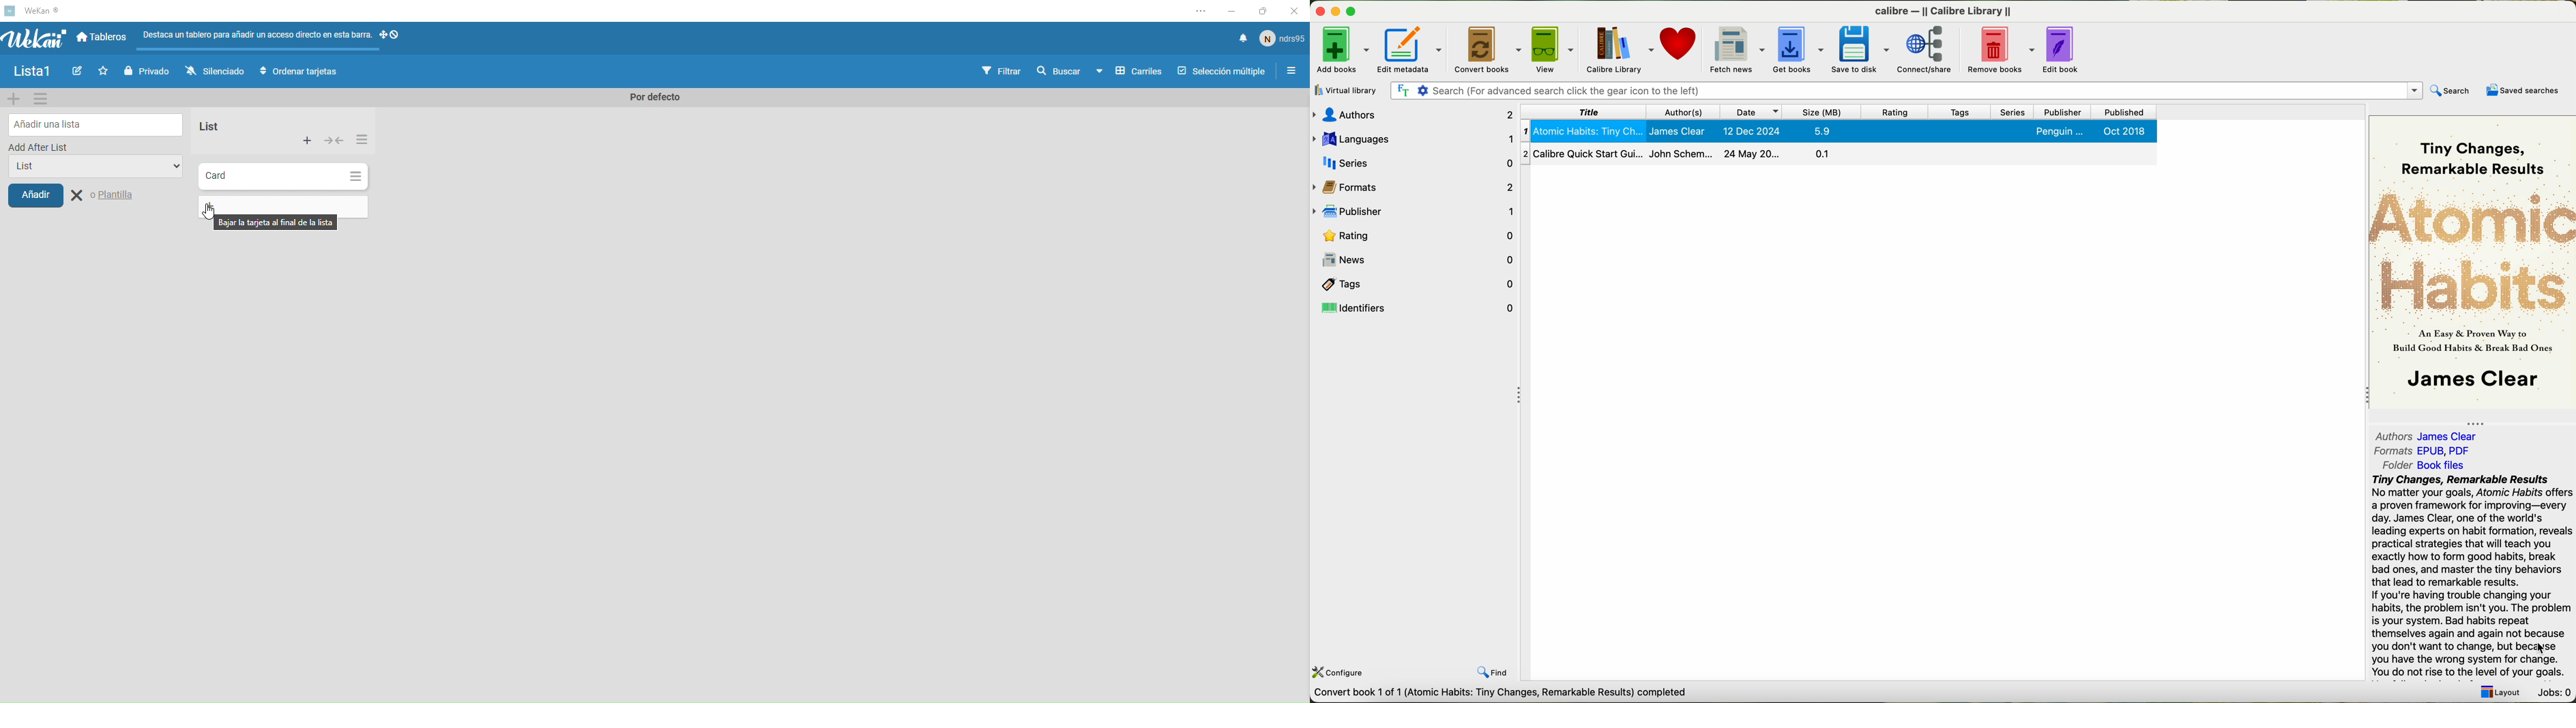 The height and width of the screenshot is (728, 2576). Describe the element at coordinates (1584, 112) in the screenshot. I see `title` at that location.